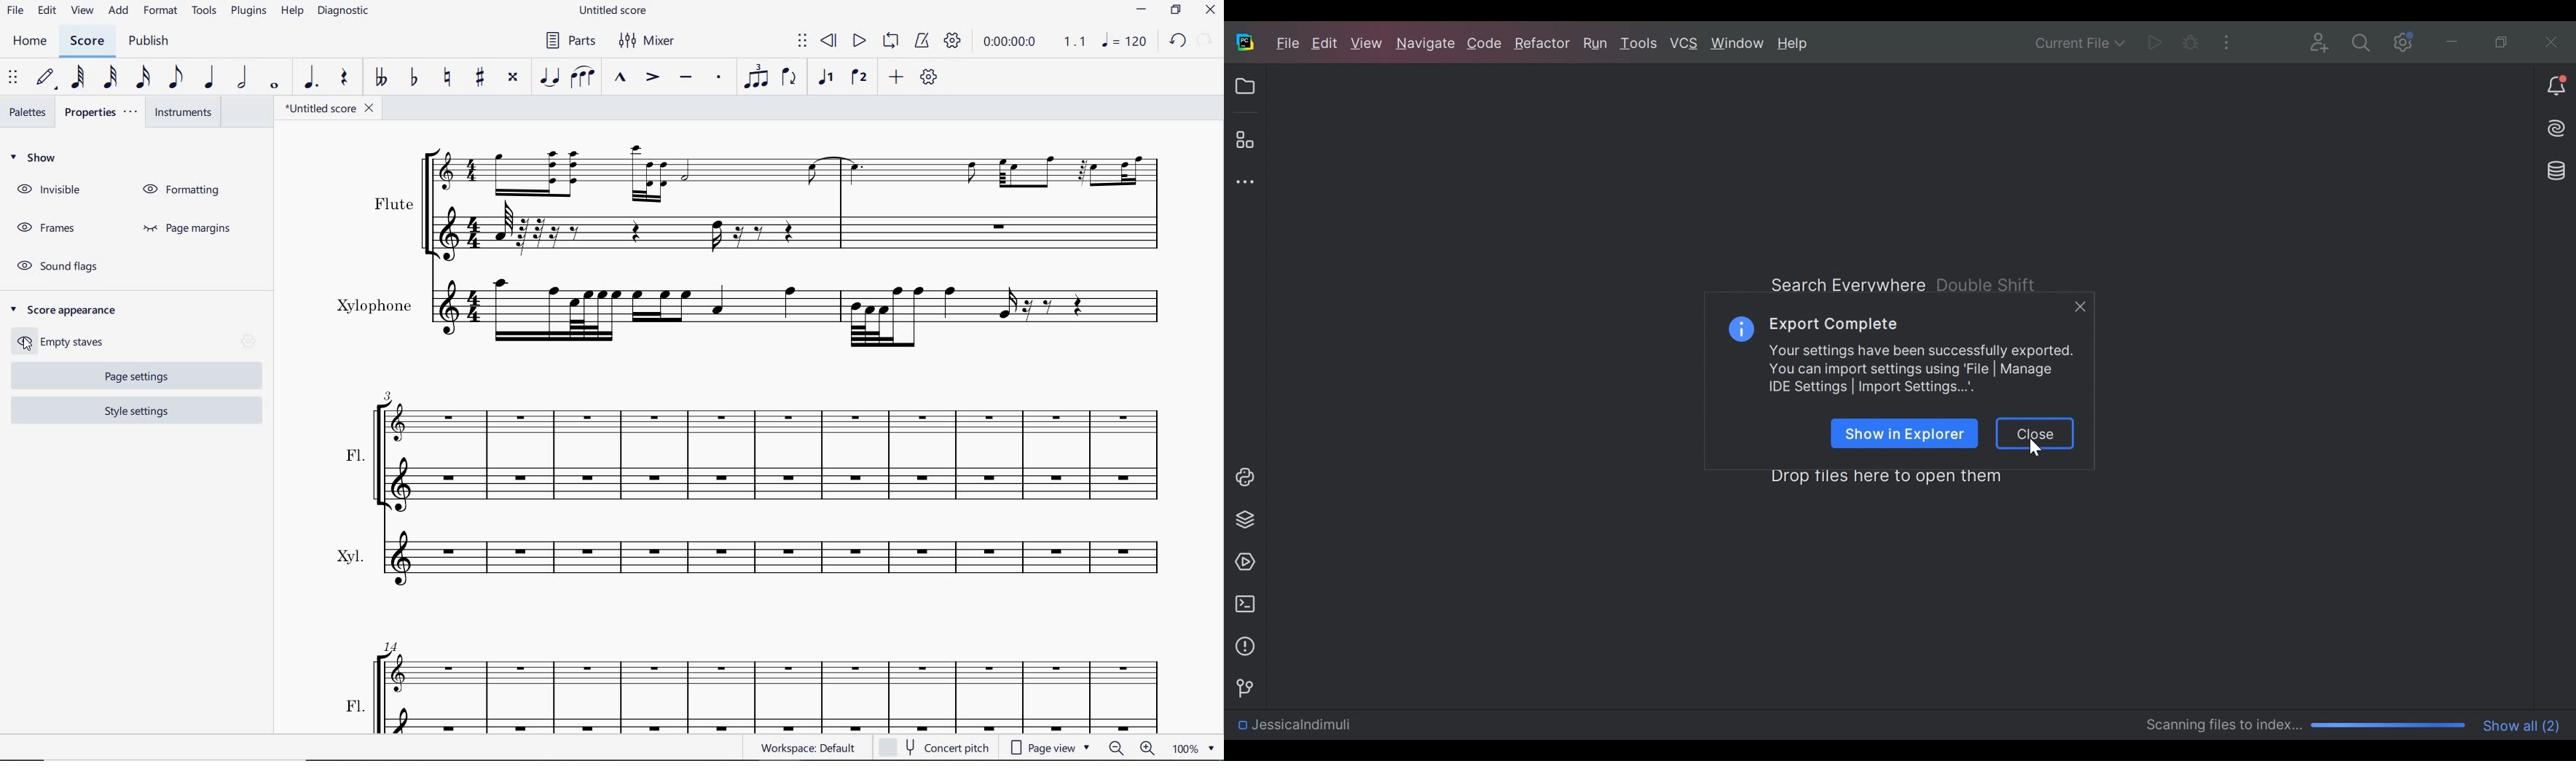  What do you see at coordinates (2558, 171) in the screenshot?
I see `Database` at bounding box center [2558, 171].